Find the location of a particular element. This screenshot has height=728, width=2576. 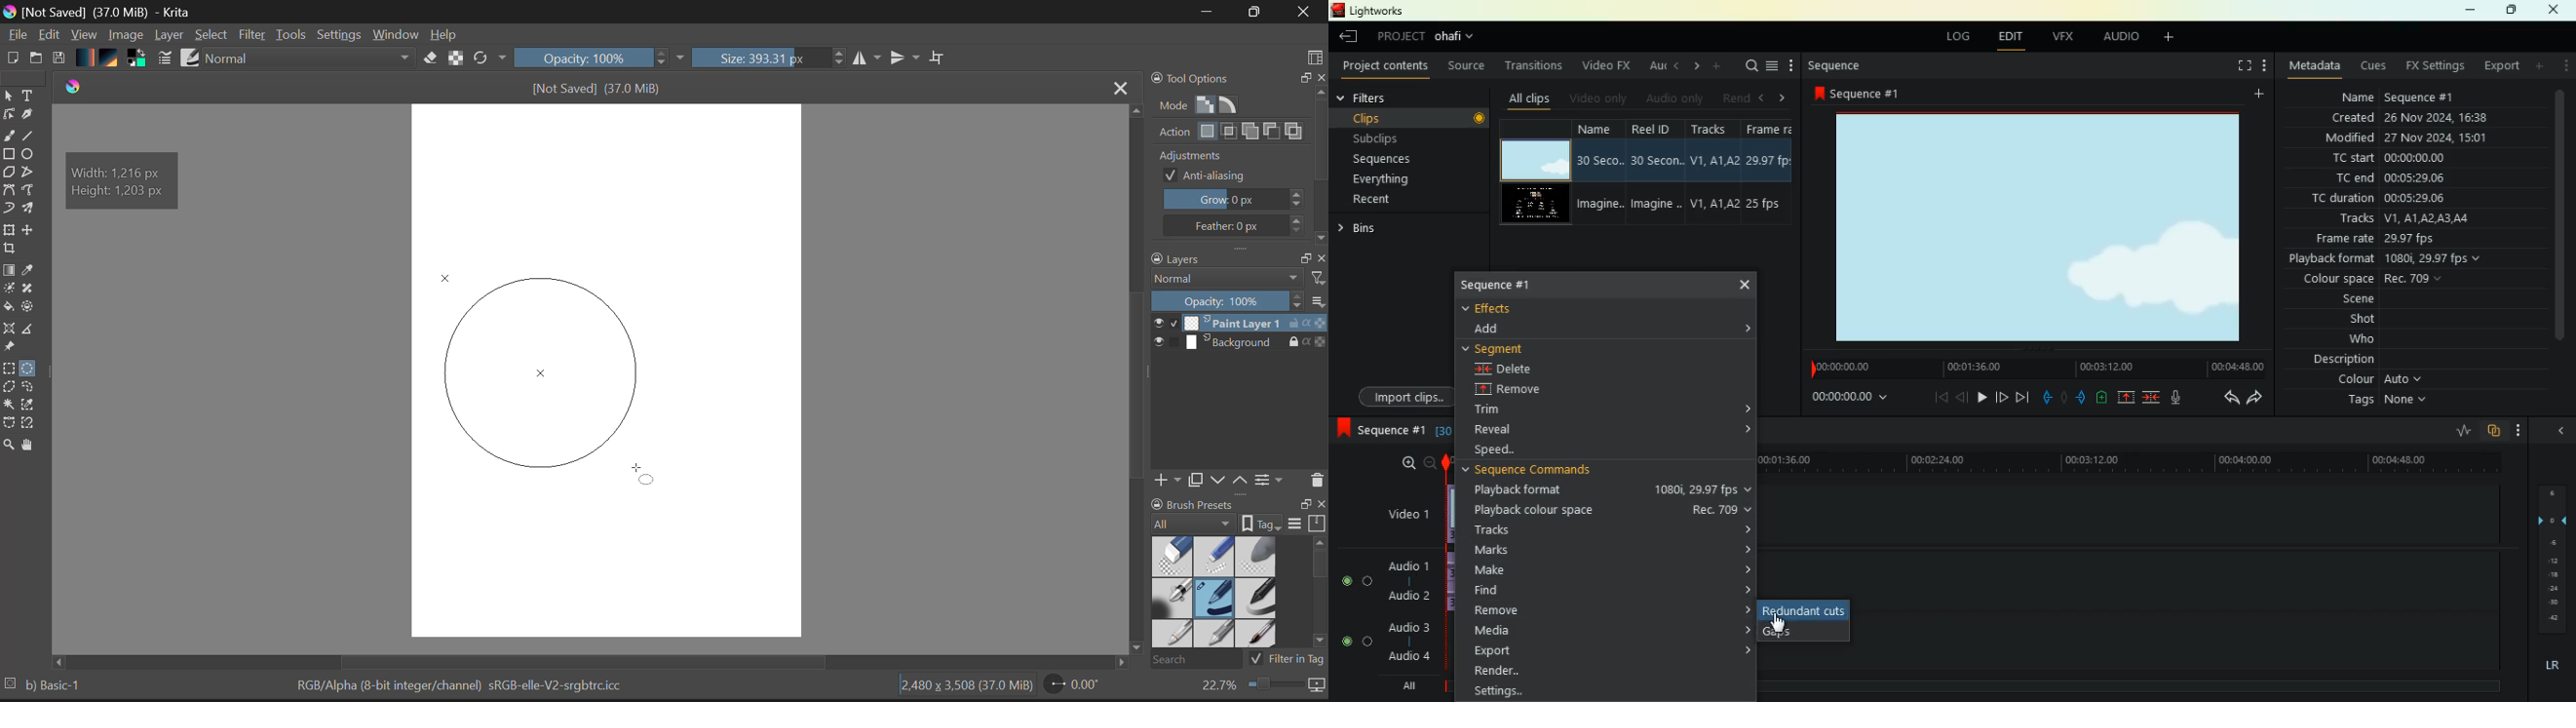

Zoom is located at coordinates (1261, 688).